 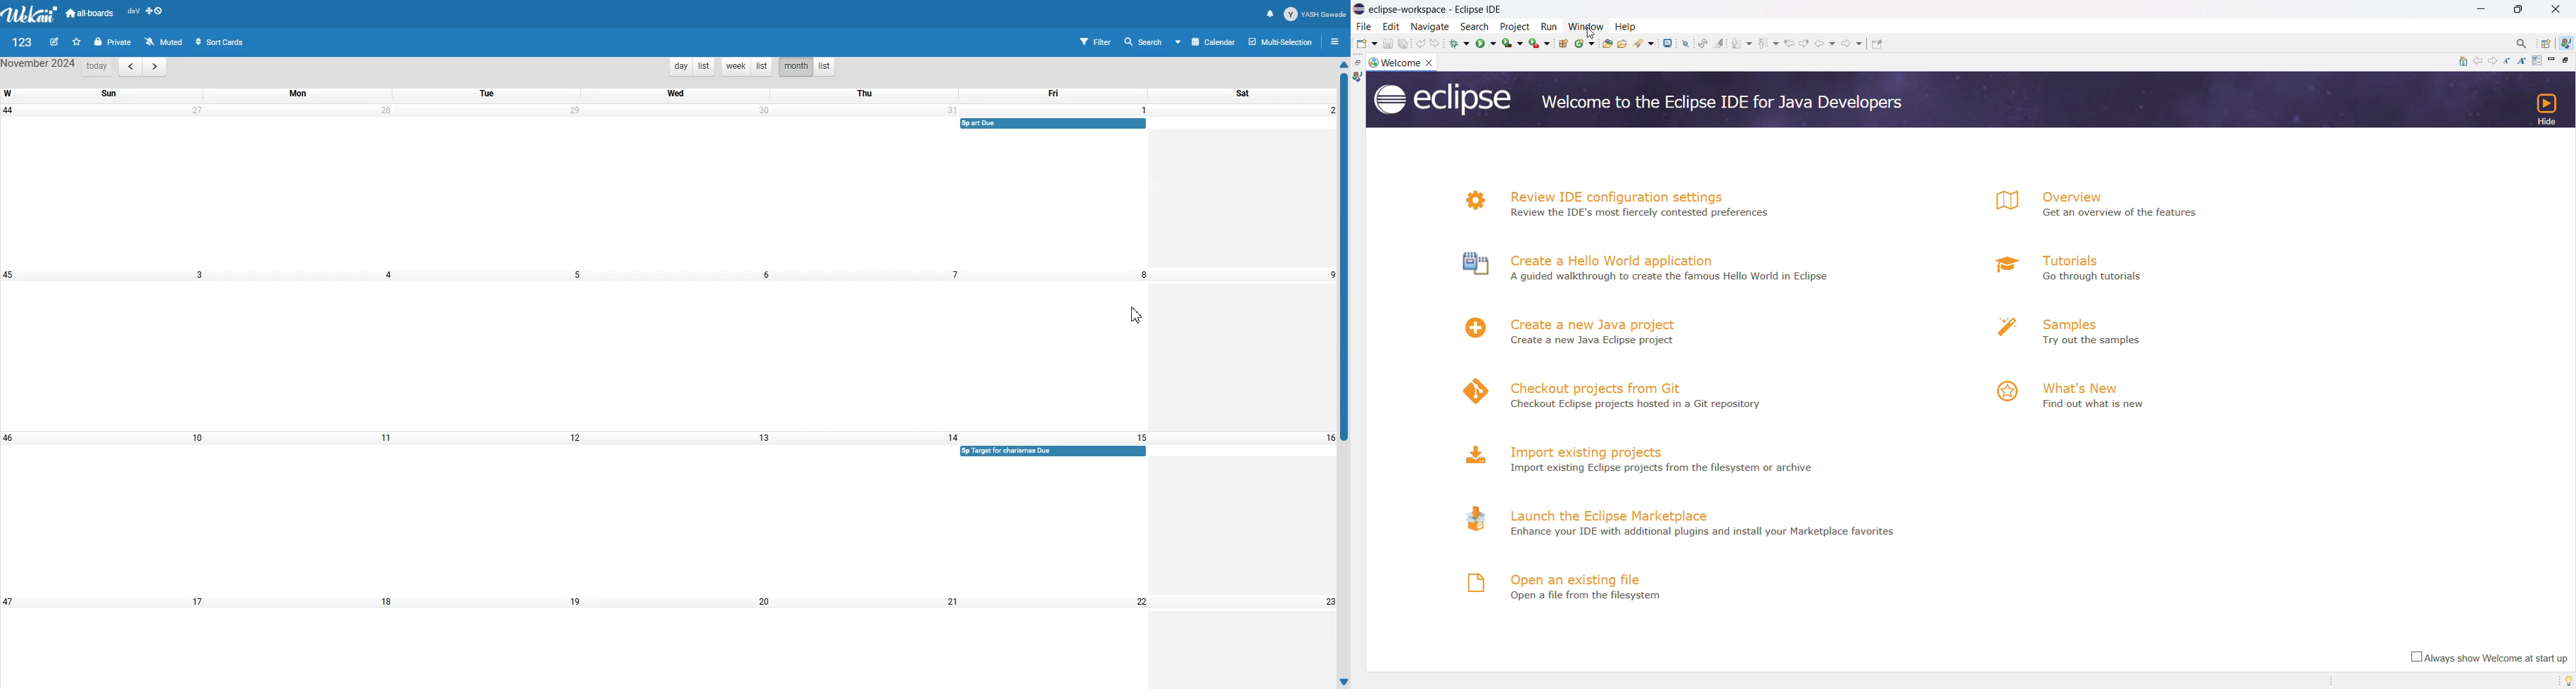 What do you see at coordinates (1563, 43) in the screenshot?
I see `new java package` at bounding box center [1563, 43].